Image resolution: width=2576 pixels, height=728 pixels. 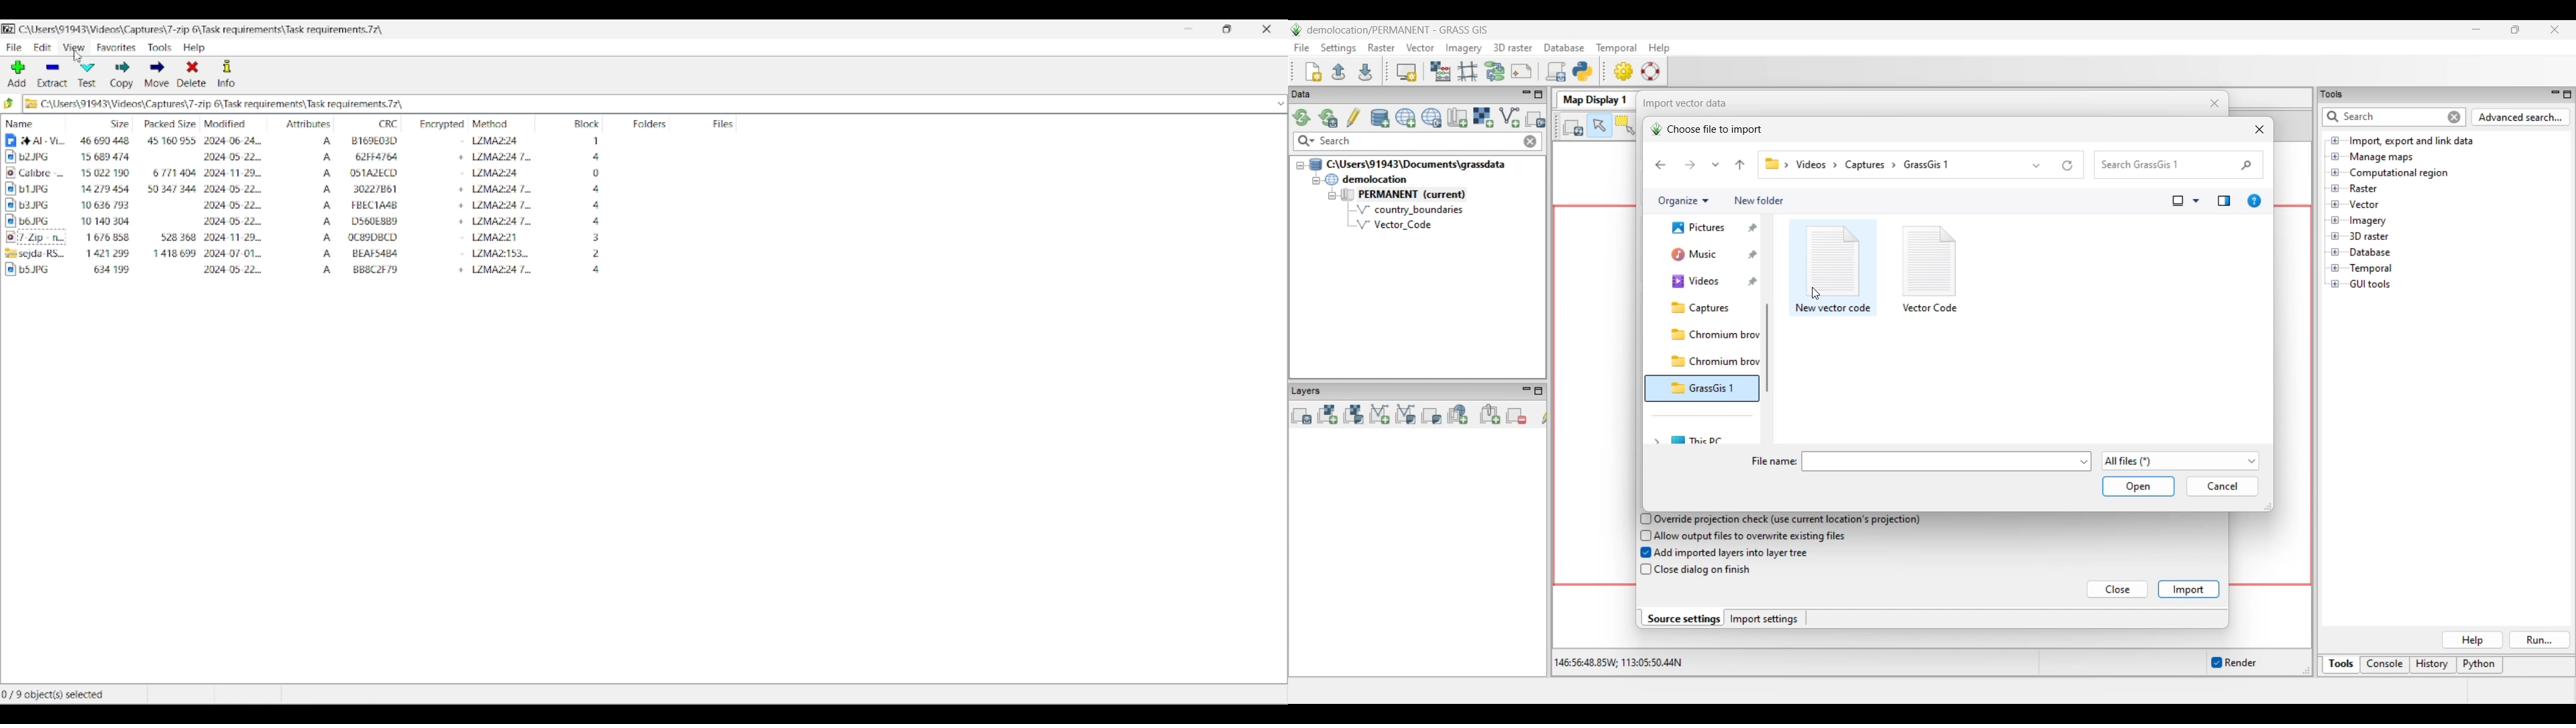 I want to click on file 8 and metadata, so click(x=369, y=254).